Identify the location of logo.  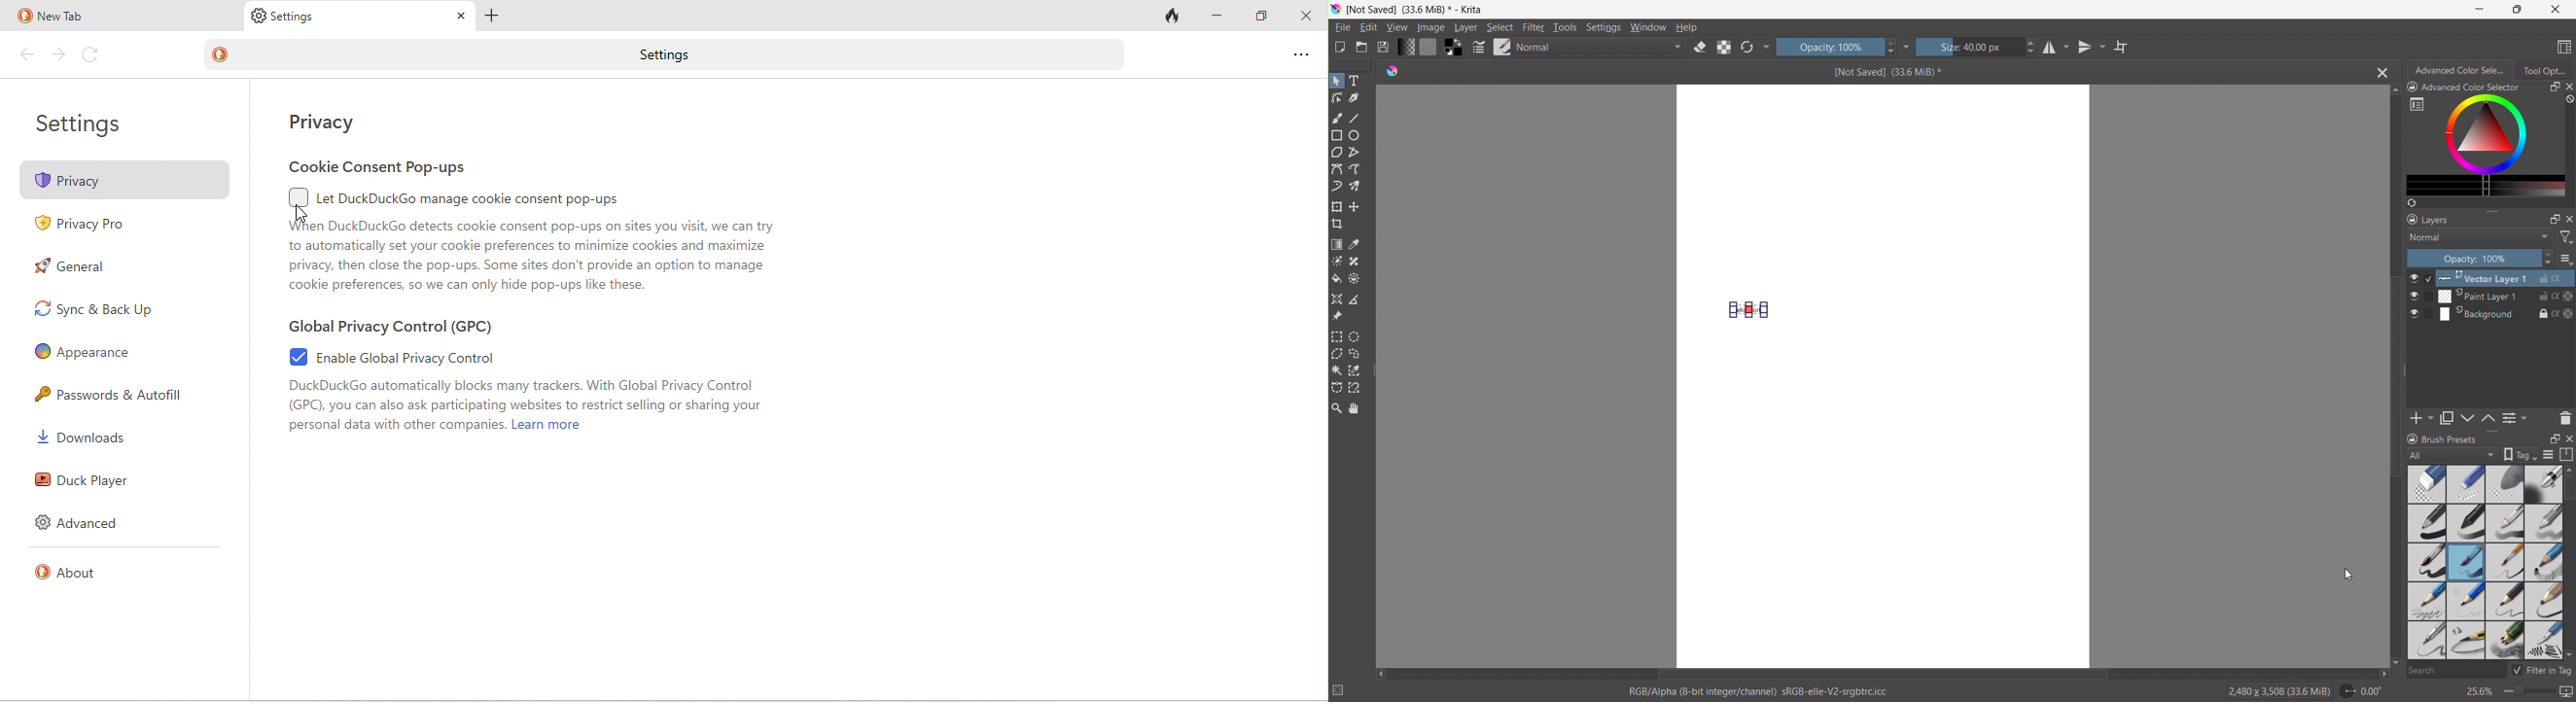
(1336, 9).